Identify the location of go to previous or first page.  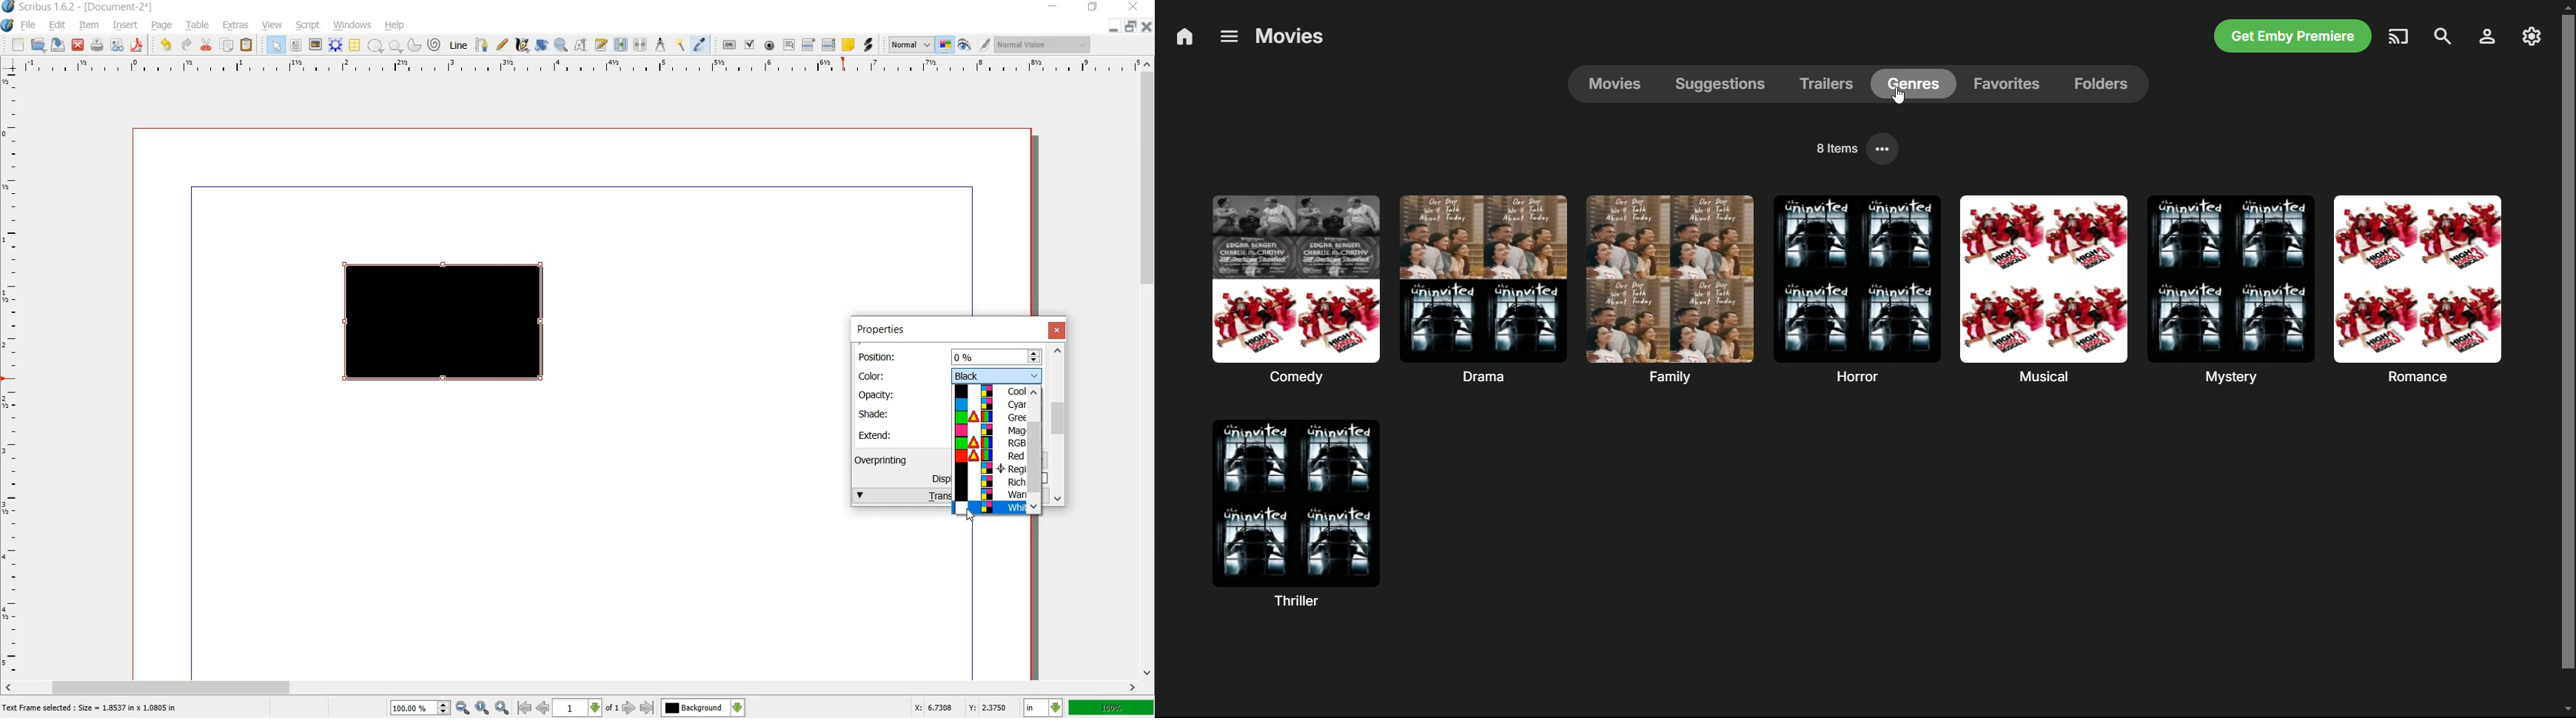
(532, 708).